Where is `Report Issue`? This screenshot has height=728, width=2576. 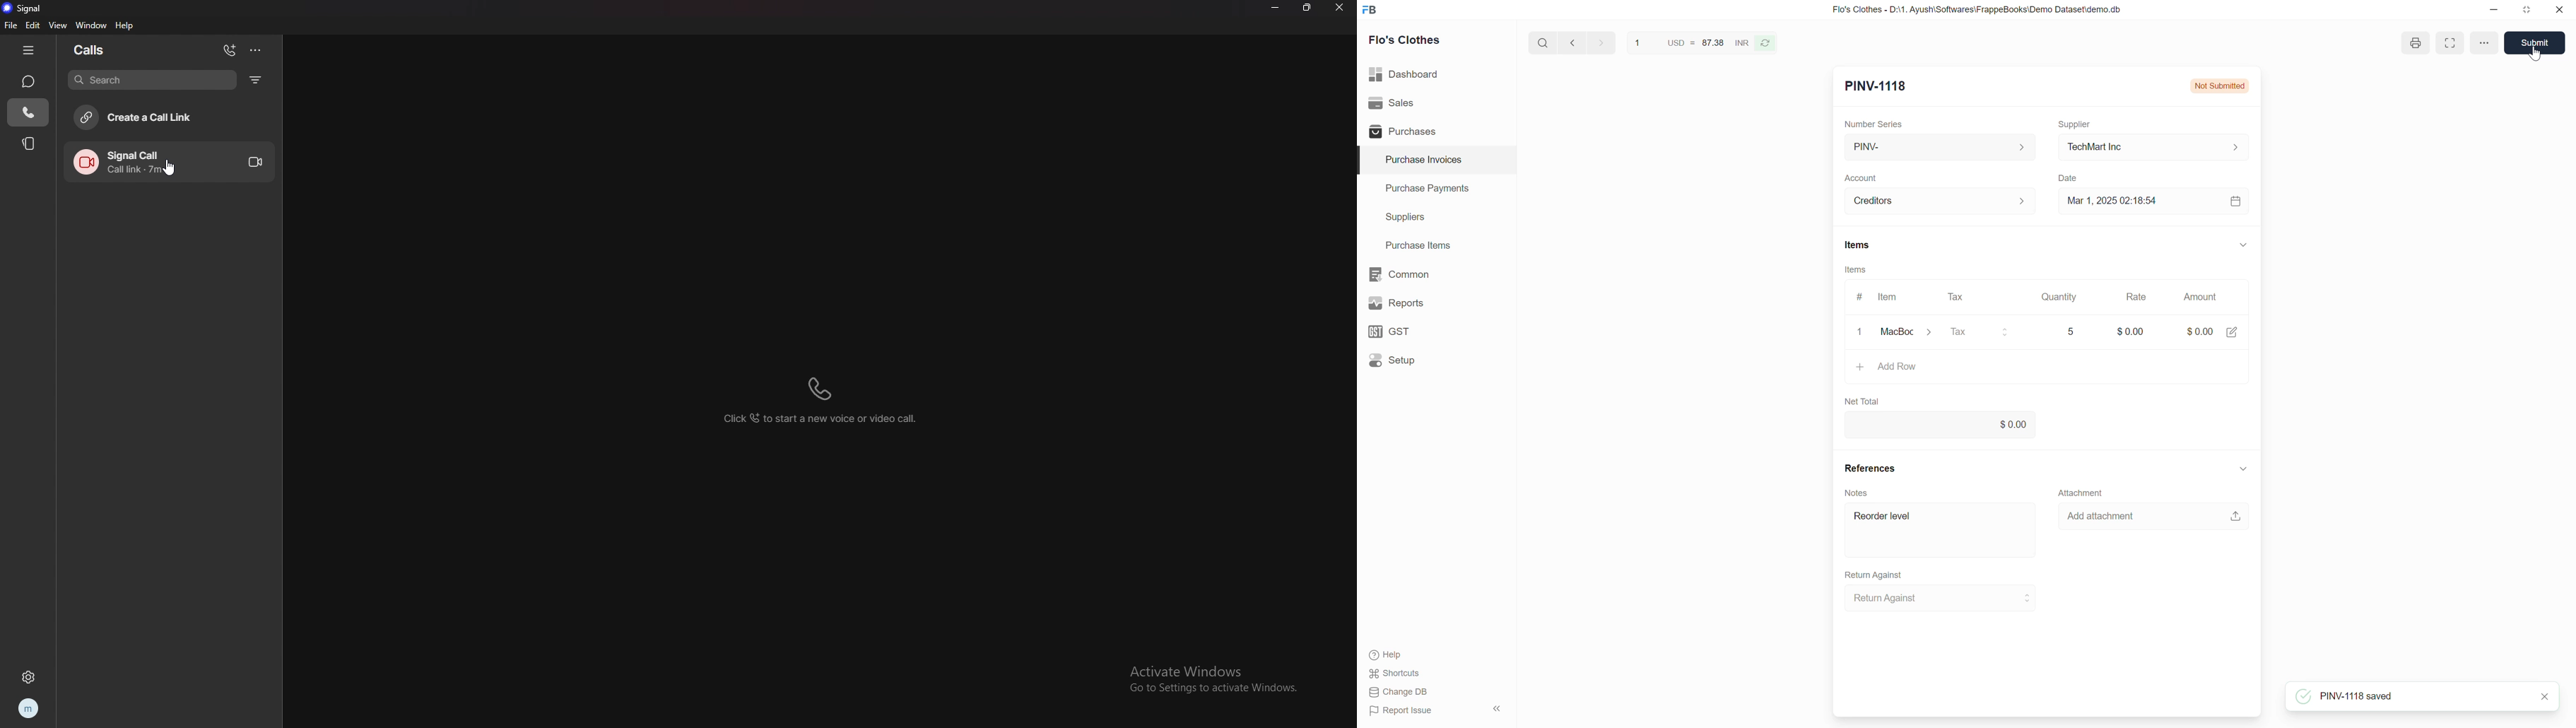
Report Issue is located at coordinates (1401, 711).